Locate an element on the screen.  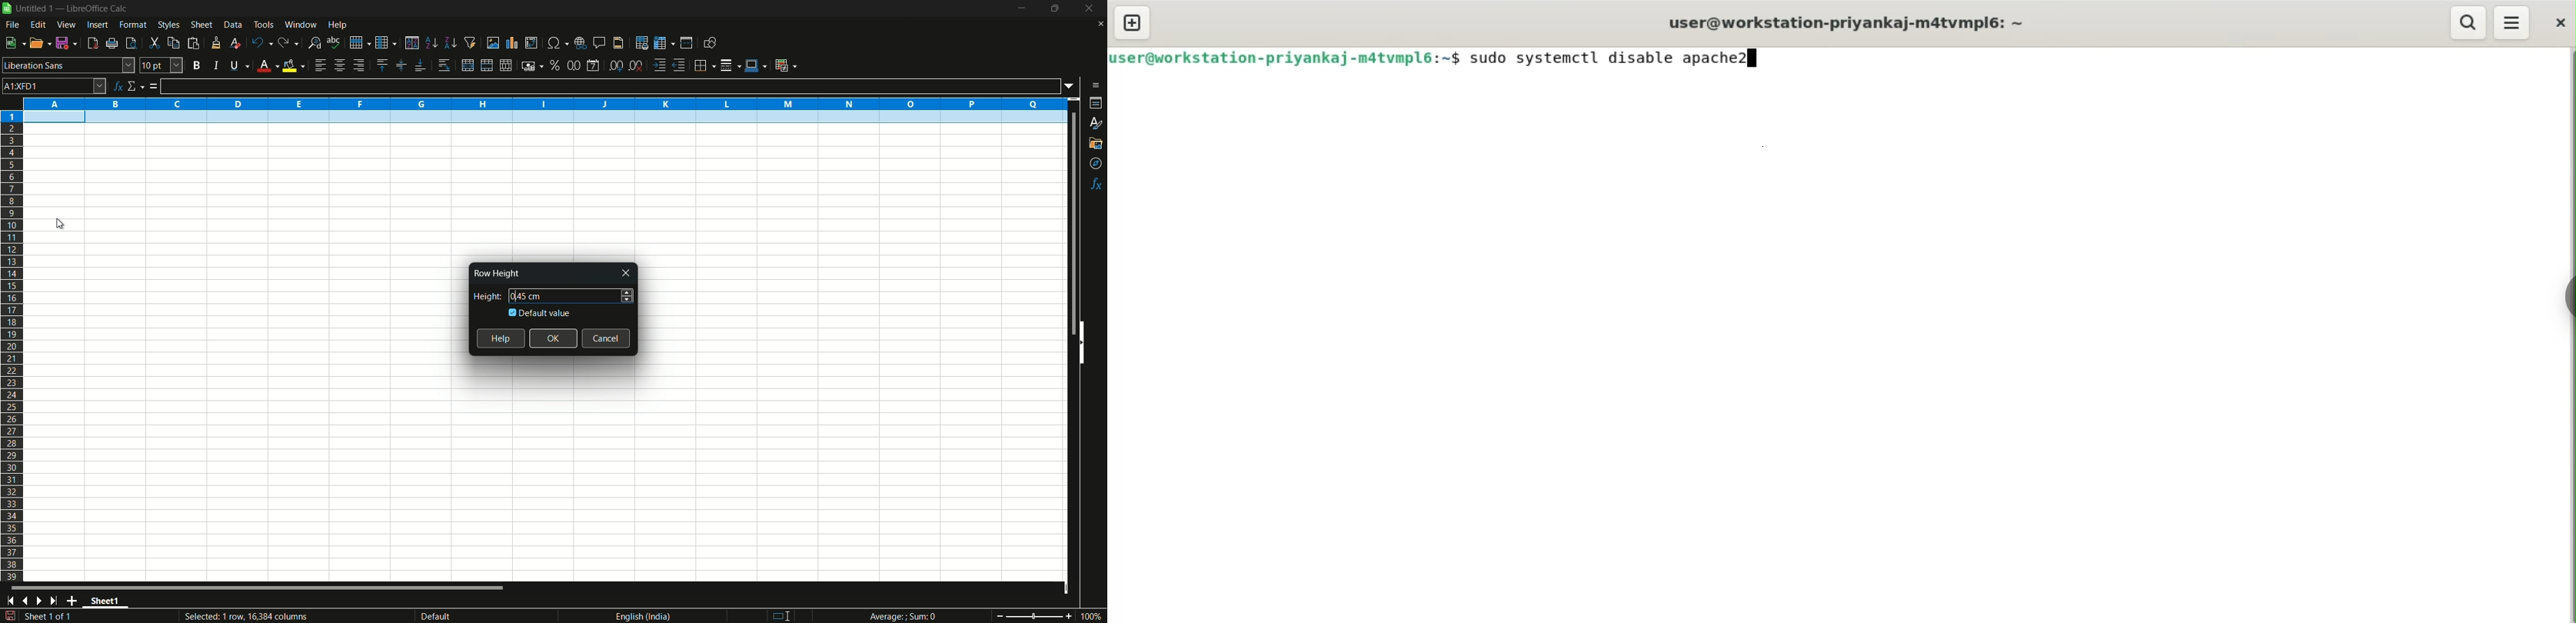
border color is located at coordinates (755, 63).